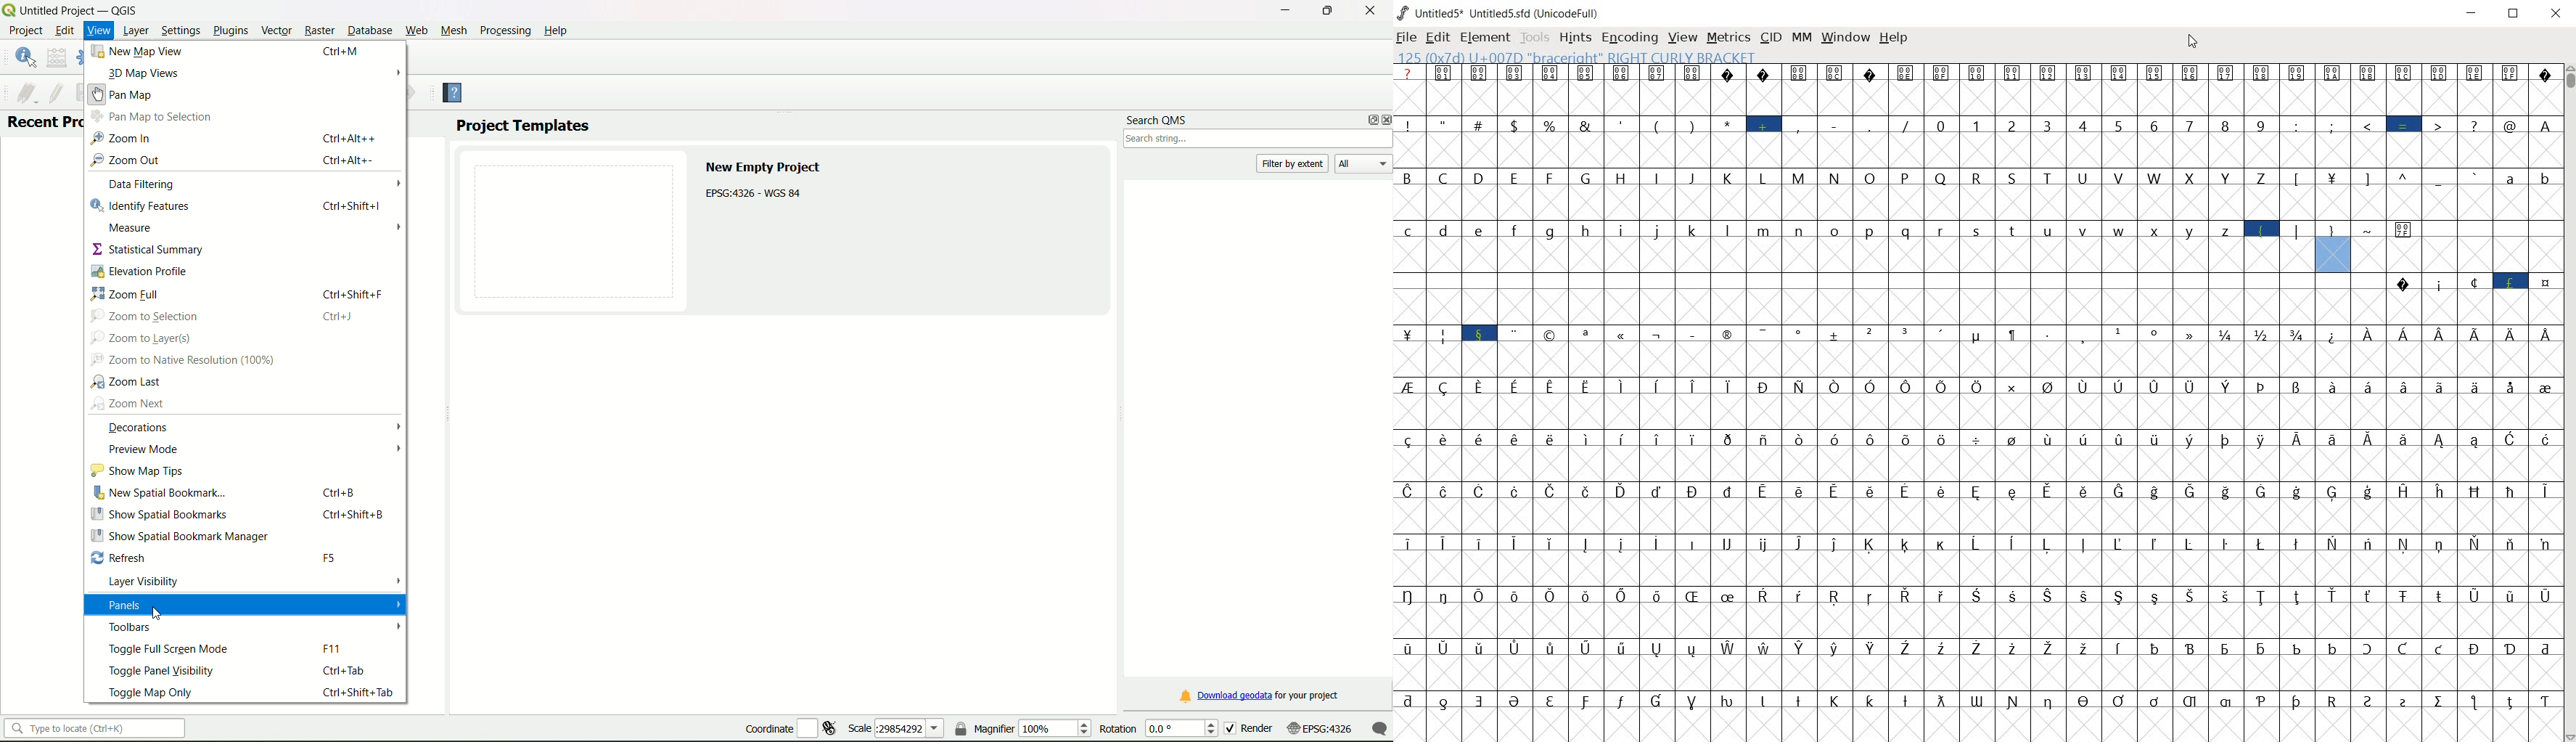 The image size is (2576, 756). What do you see at coordinates (1346, 730) in the screenshot?
I see `scale` at bounding box center [1346, 730].